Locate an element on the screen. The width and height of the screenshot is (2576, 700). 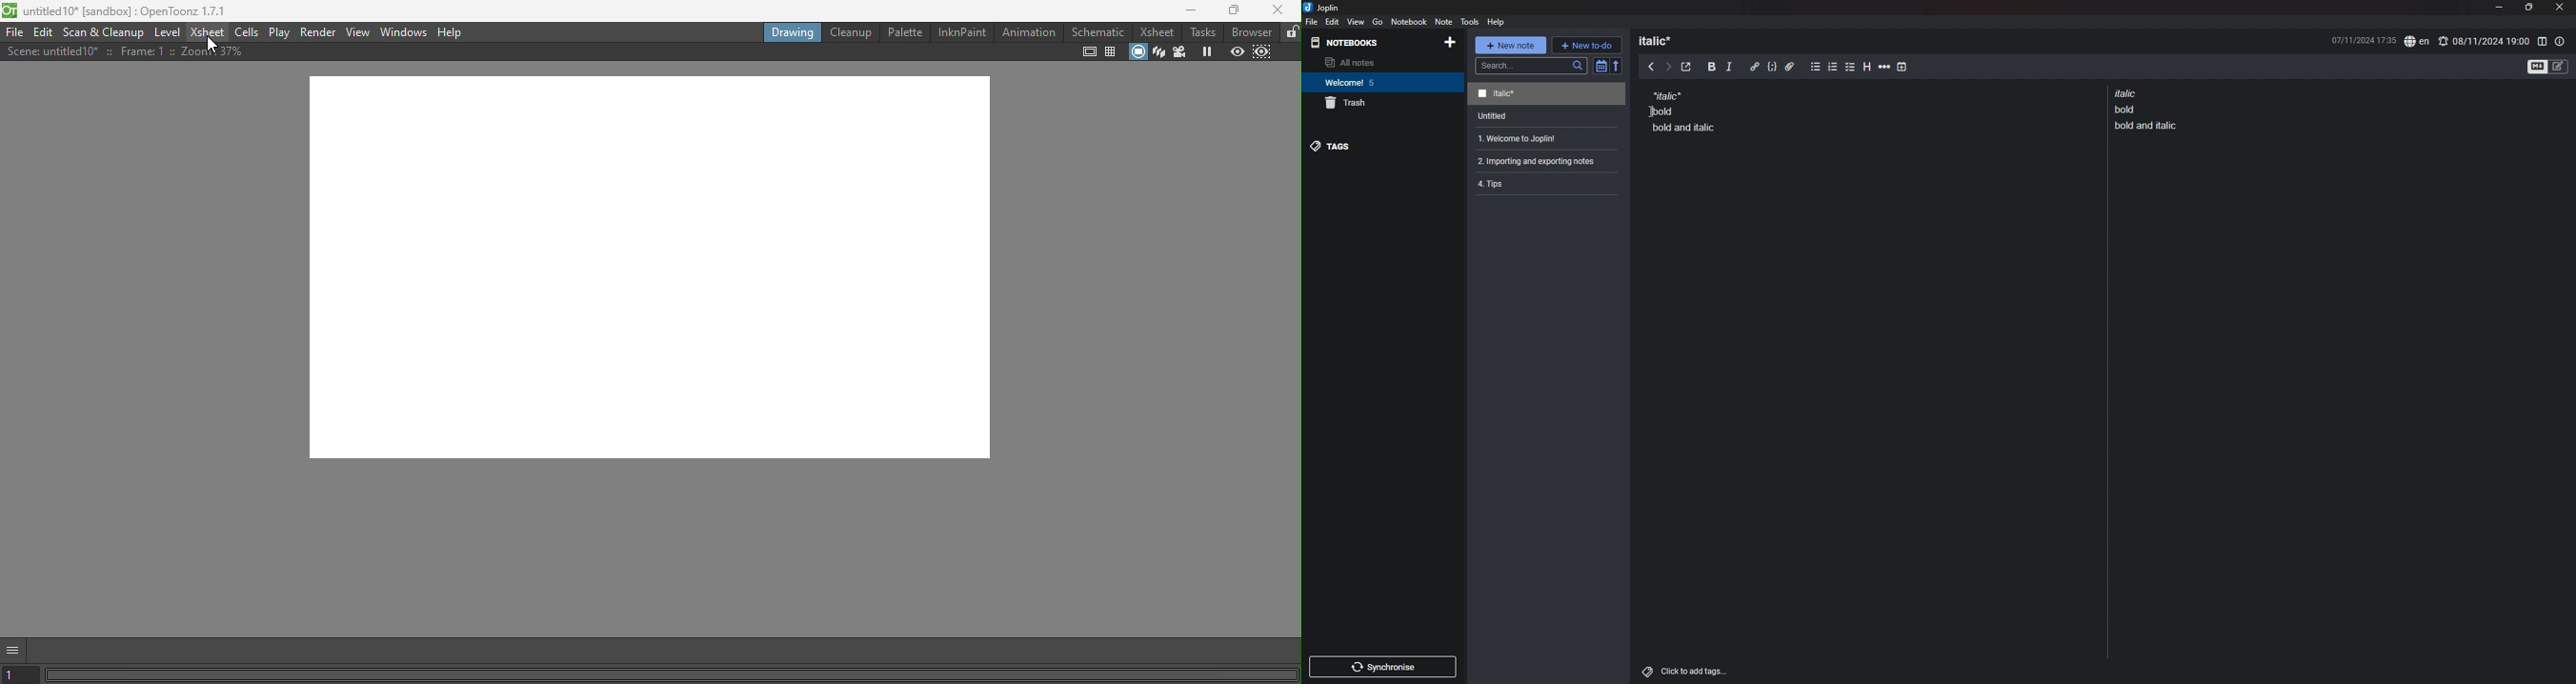
file is located at coordinates (1312, 21).